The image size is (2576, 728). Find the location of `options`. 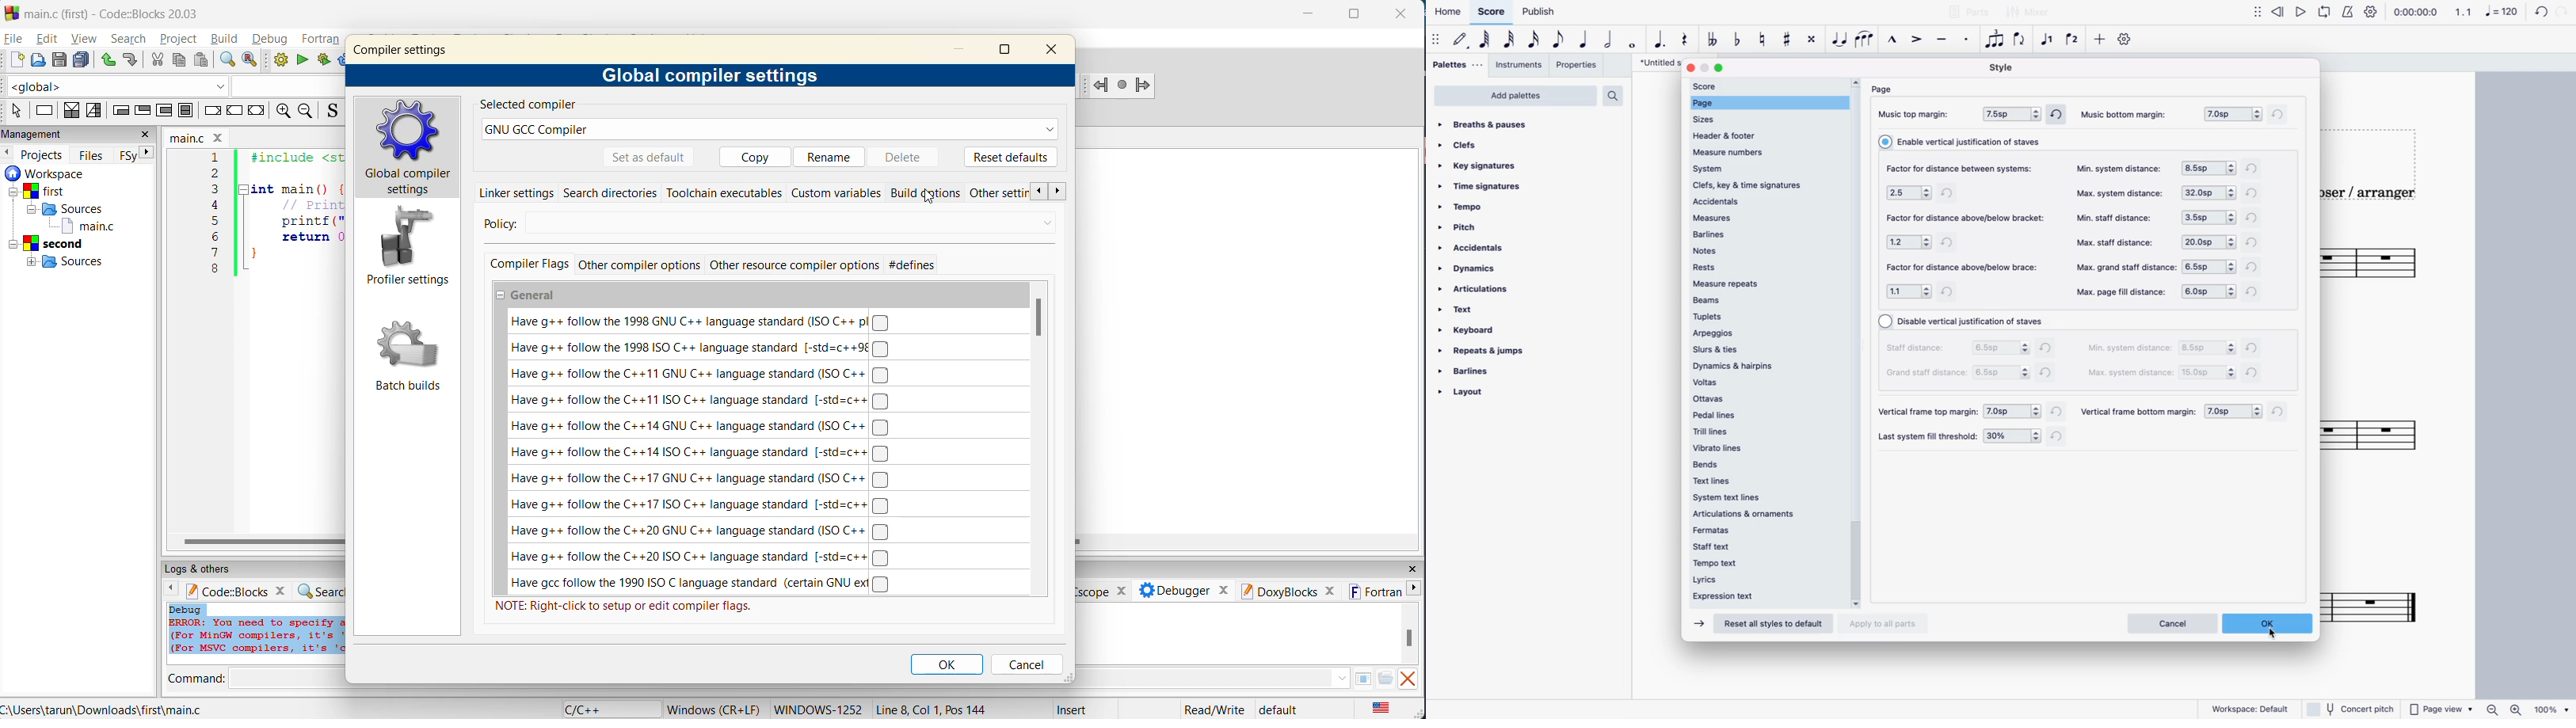

options is located at coordinates (2012, 412).